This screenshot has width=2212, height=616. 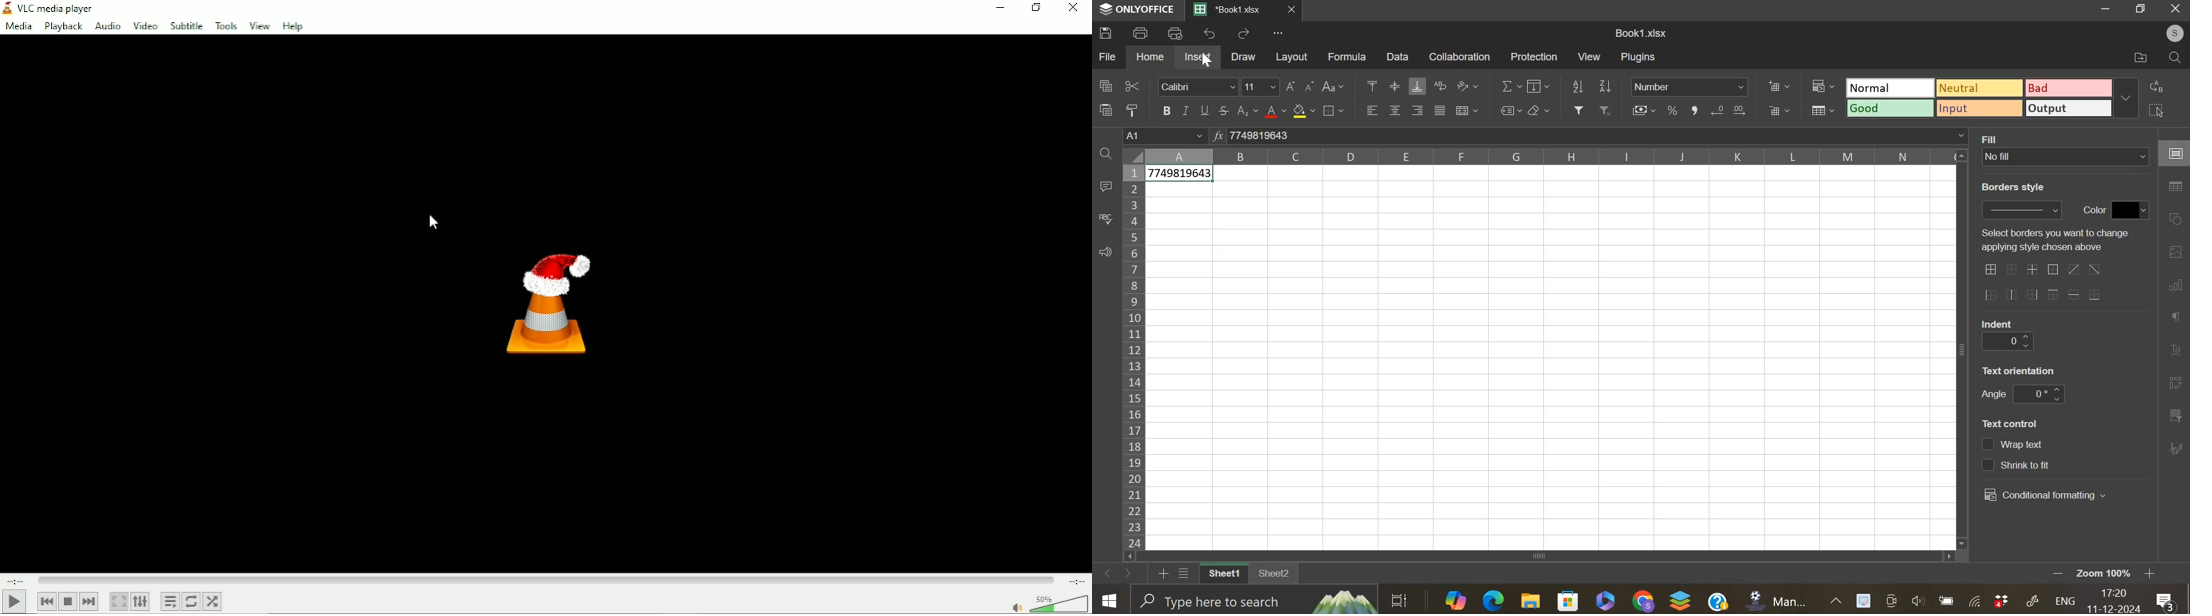 What do you see at coordinates (2038, 394) in the screenshot?
I see `text orientation angle` at bounding box center [2038, 394].